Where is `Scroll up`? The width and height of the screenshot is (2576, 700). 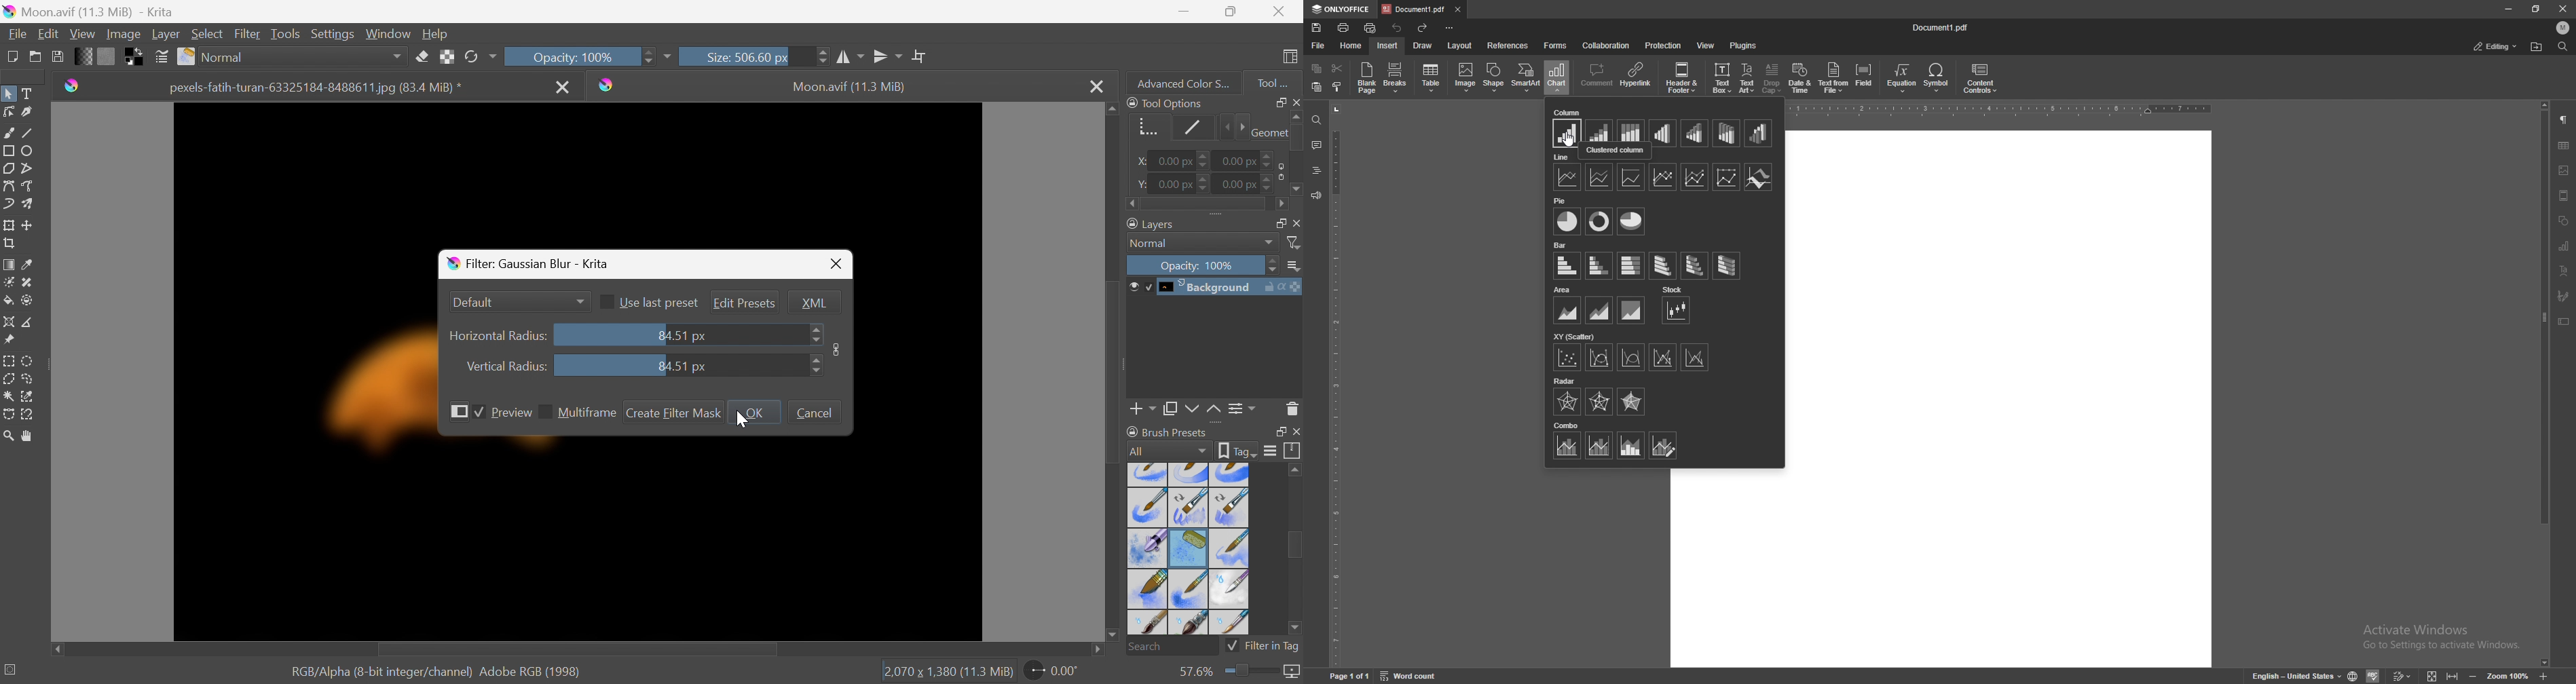
Scroll up is located at coordinates (1111, 109).